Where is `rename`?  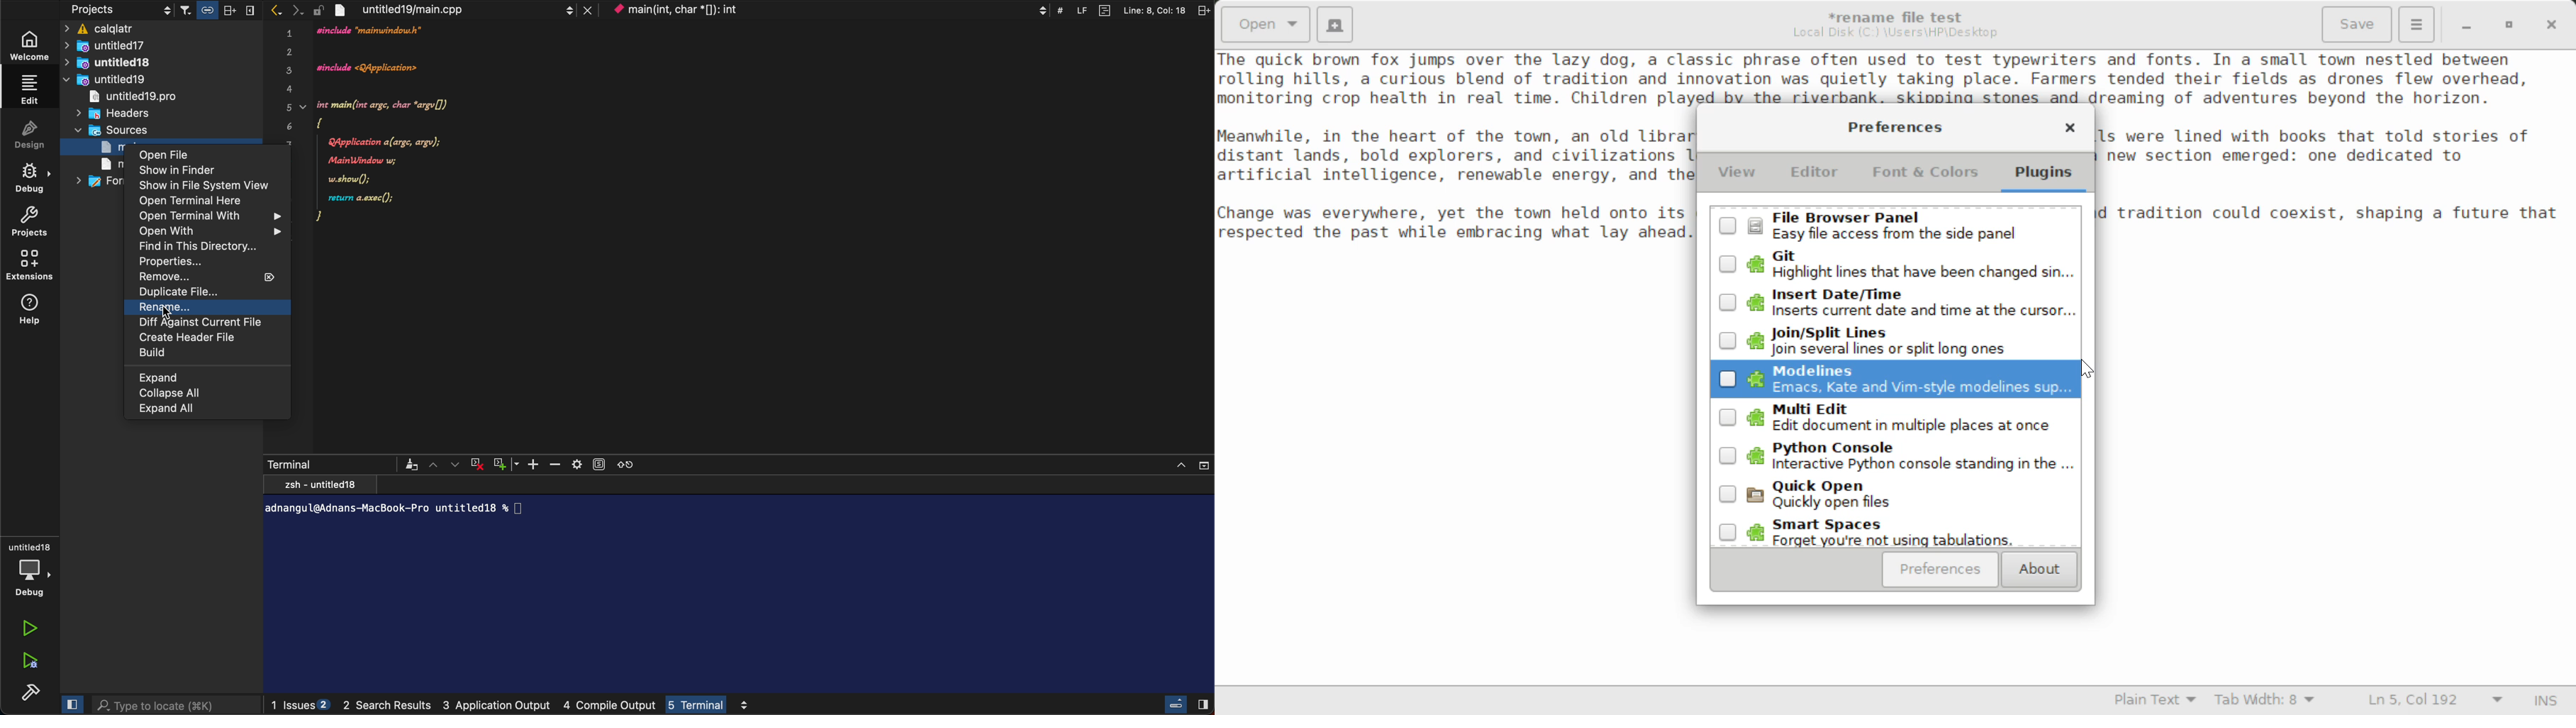 rename is located at coordinates (208, 308).